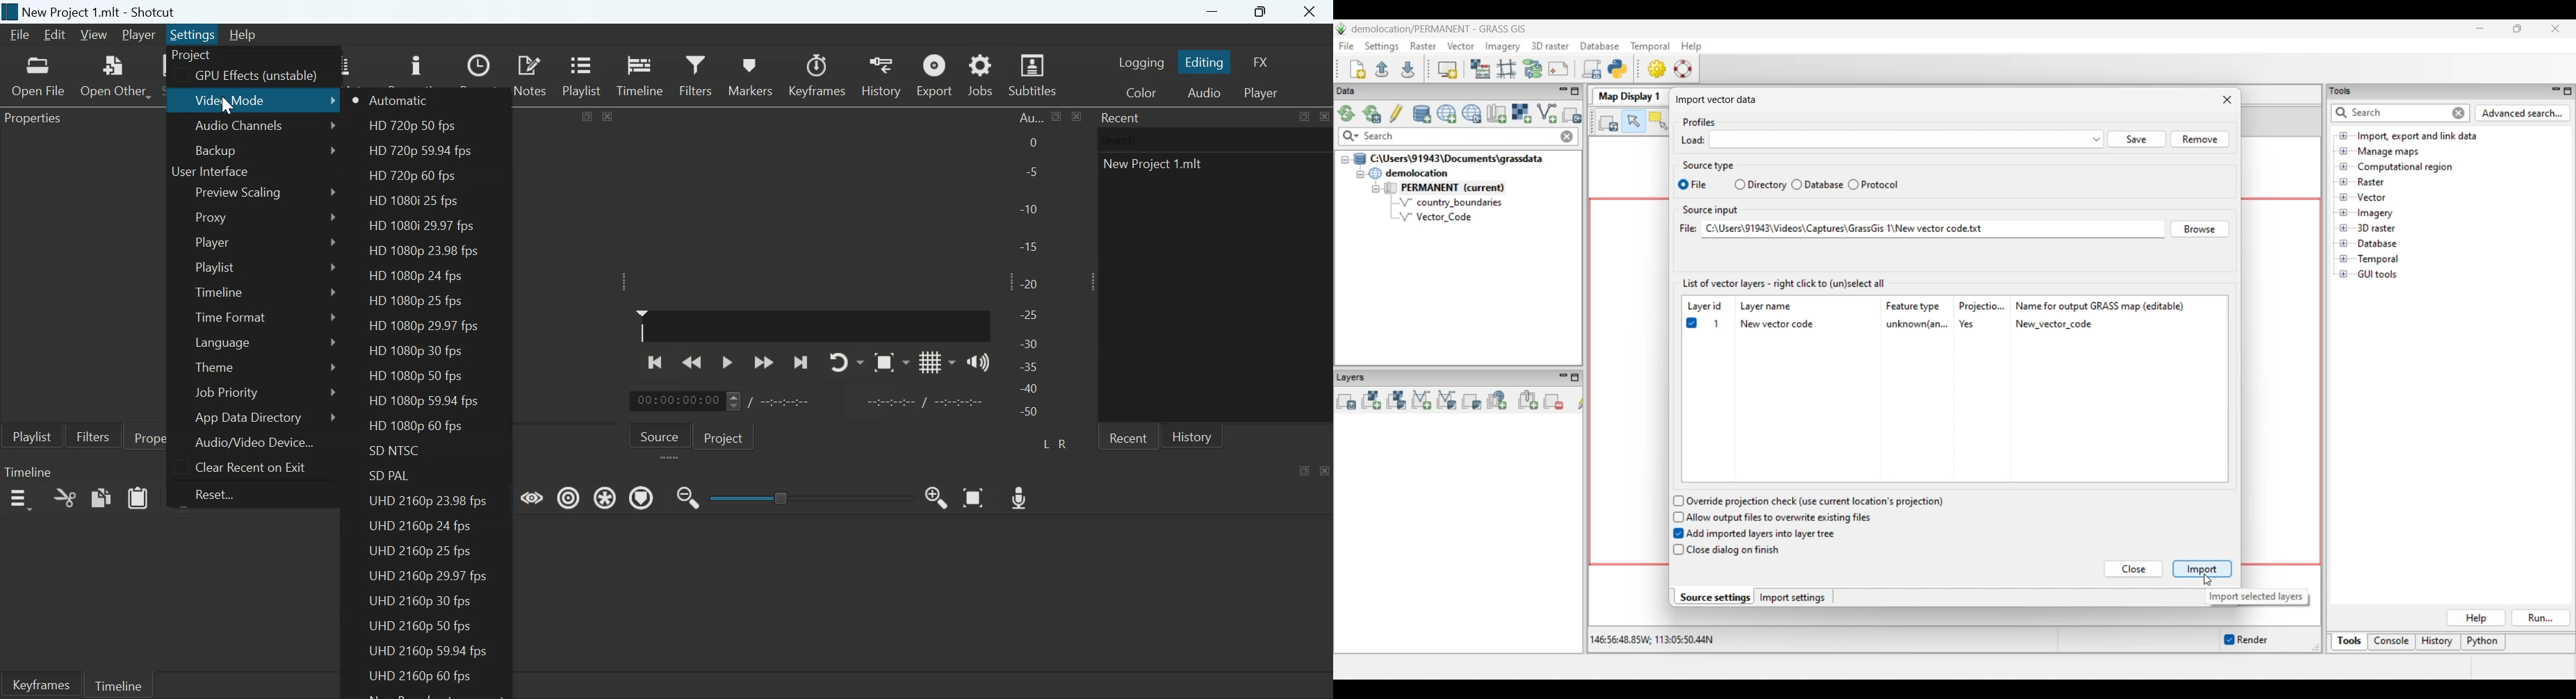 This screenshot has height=700, width=2576. What do you see at coordinates (233, 99) in the screenshot?
I see `Video mode` at bounding box center [233, 99].